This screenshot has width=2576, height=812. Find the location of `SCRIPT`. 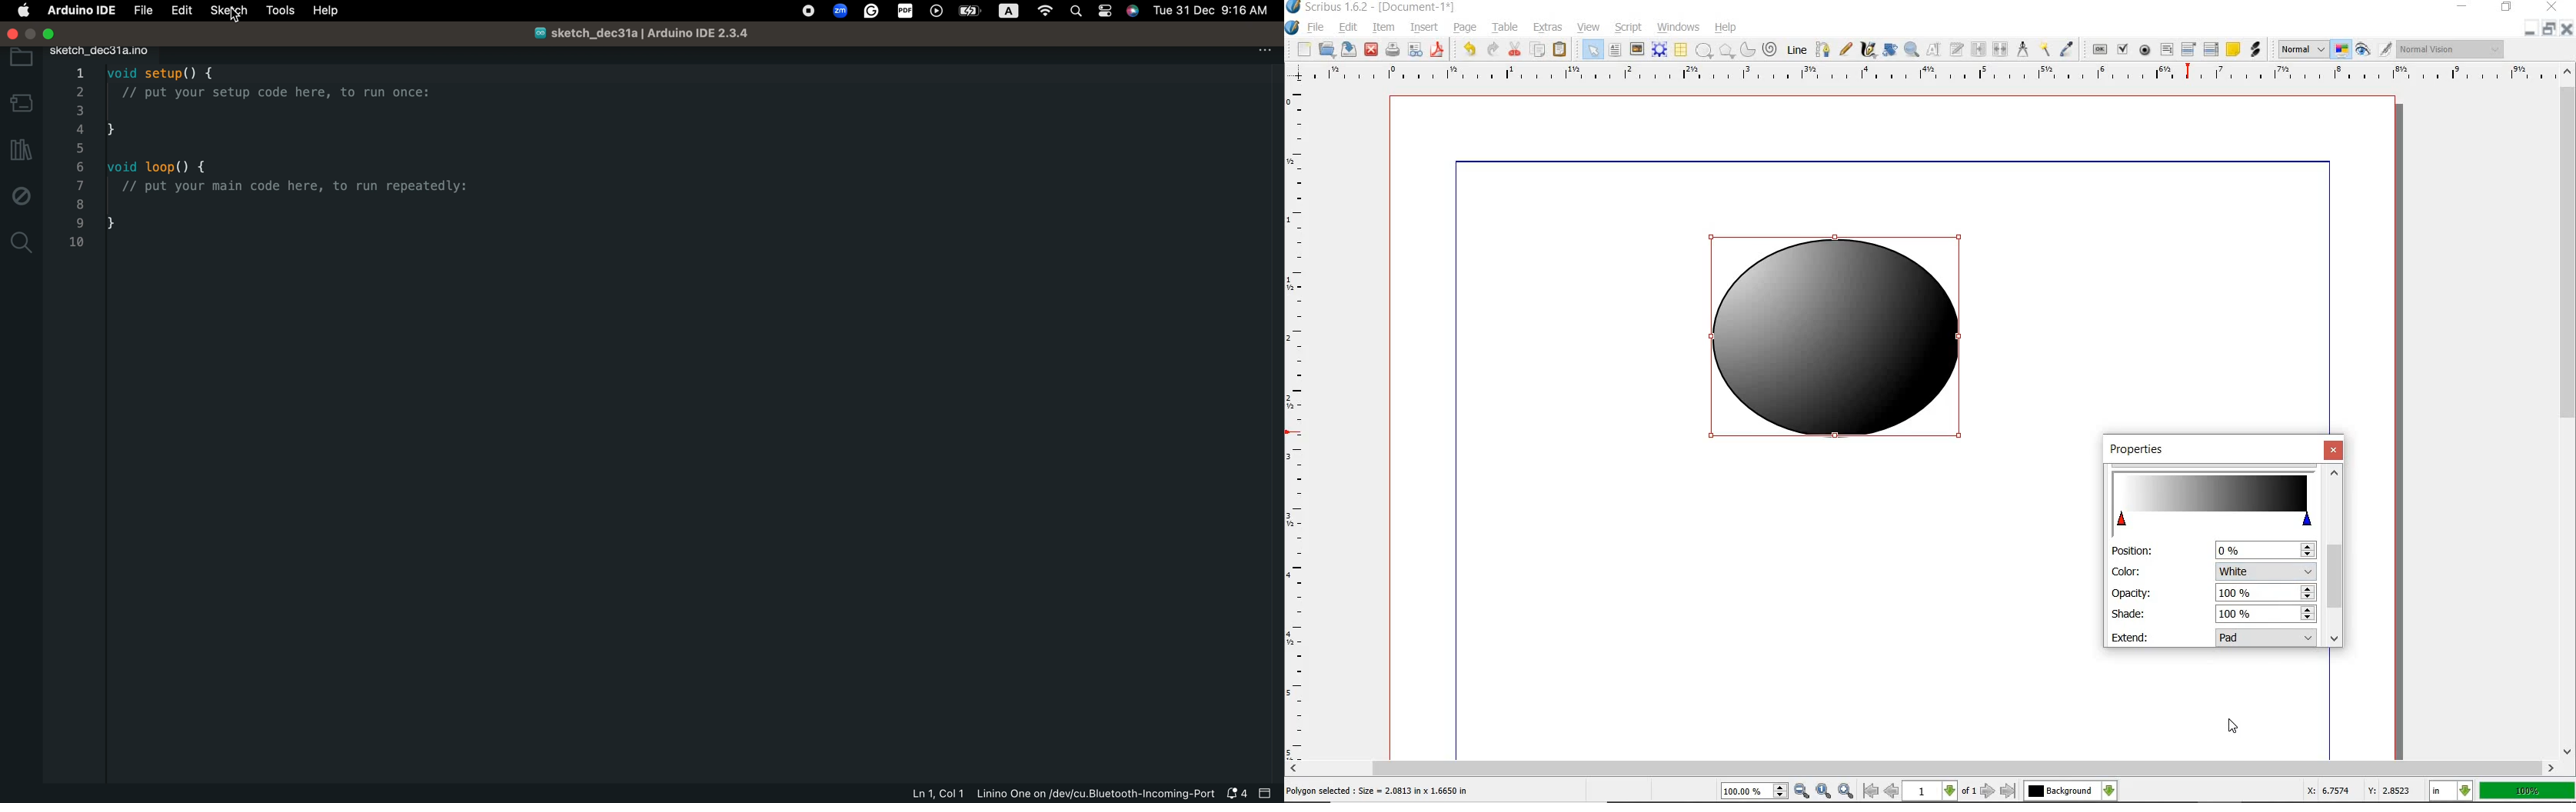

SCRIPT is located at coordinates (1626, 26).